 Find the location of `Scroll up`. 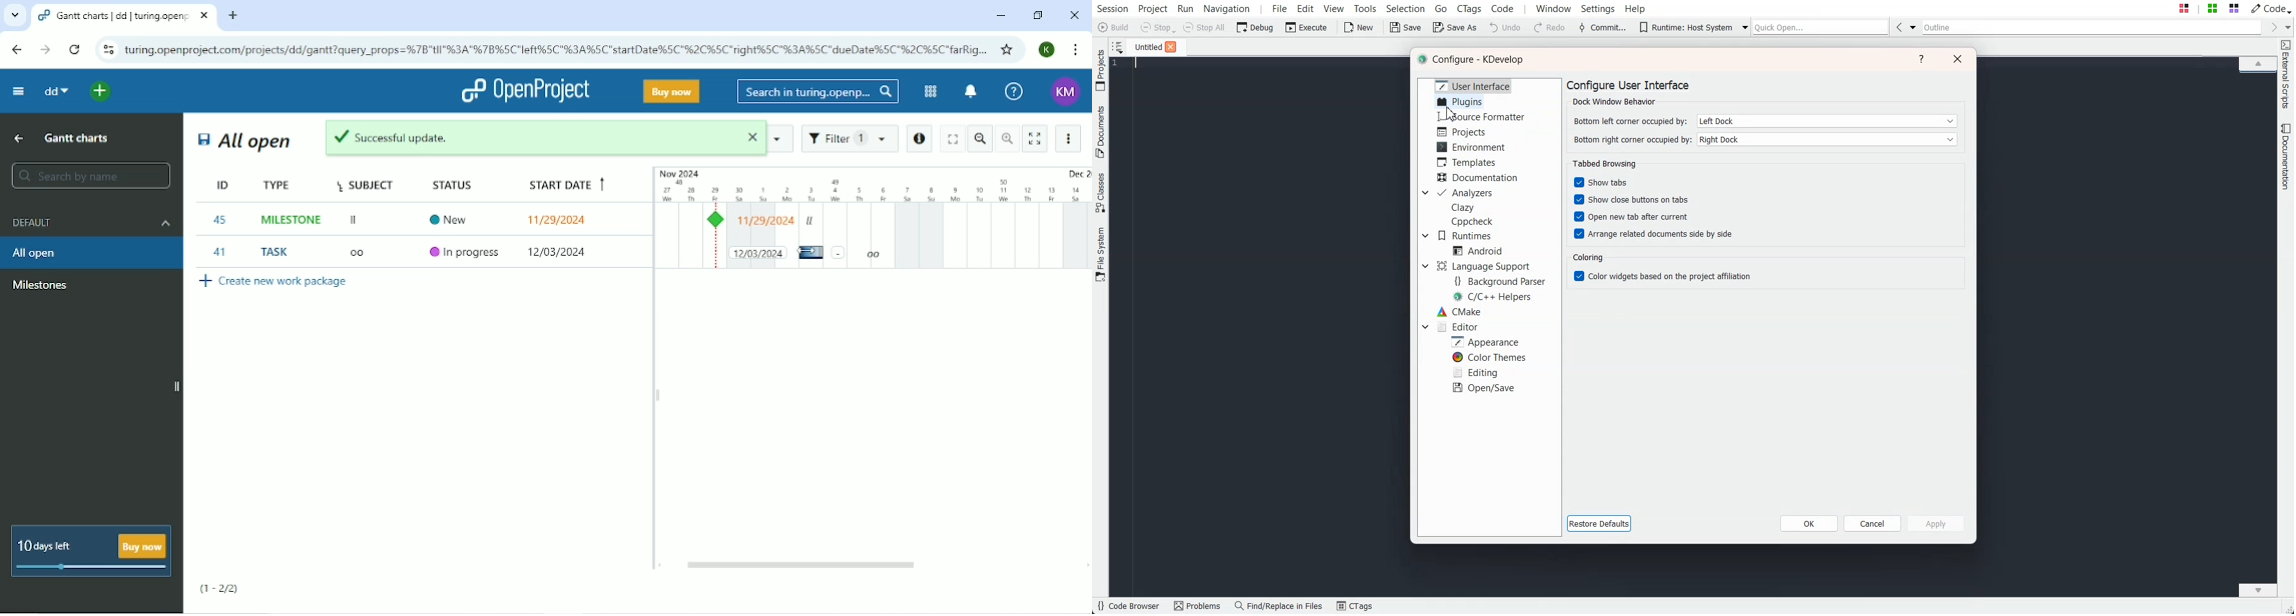

Scroll up is located at coordinates (2259, 63).